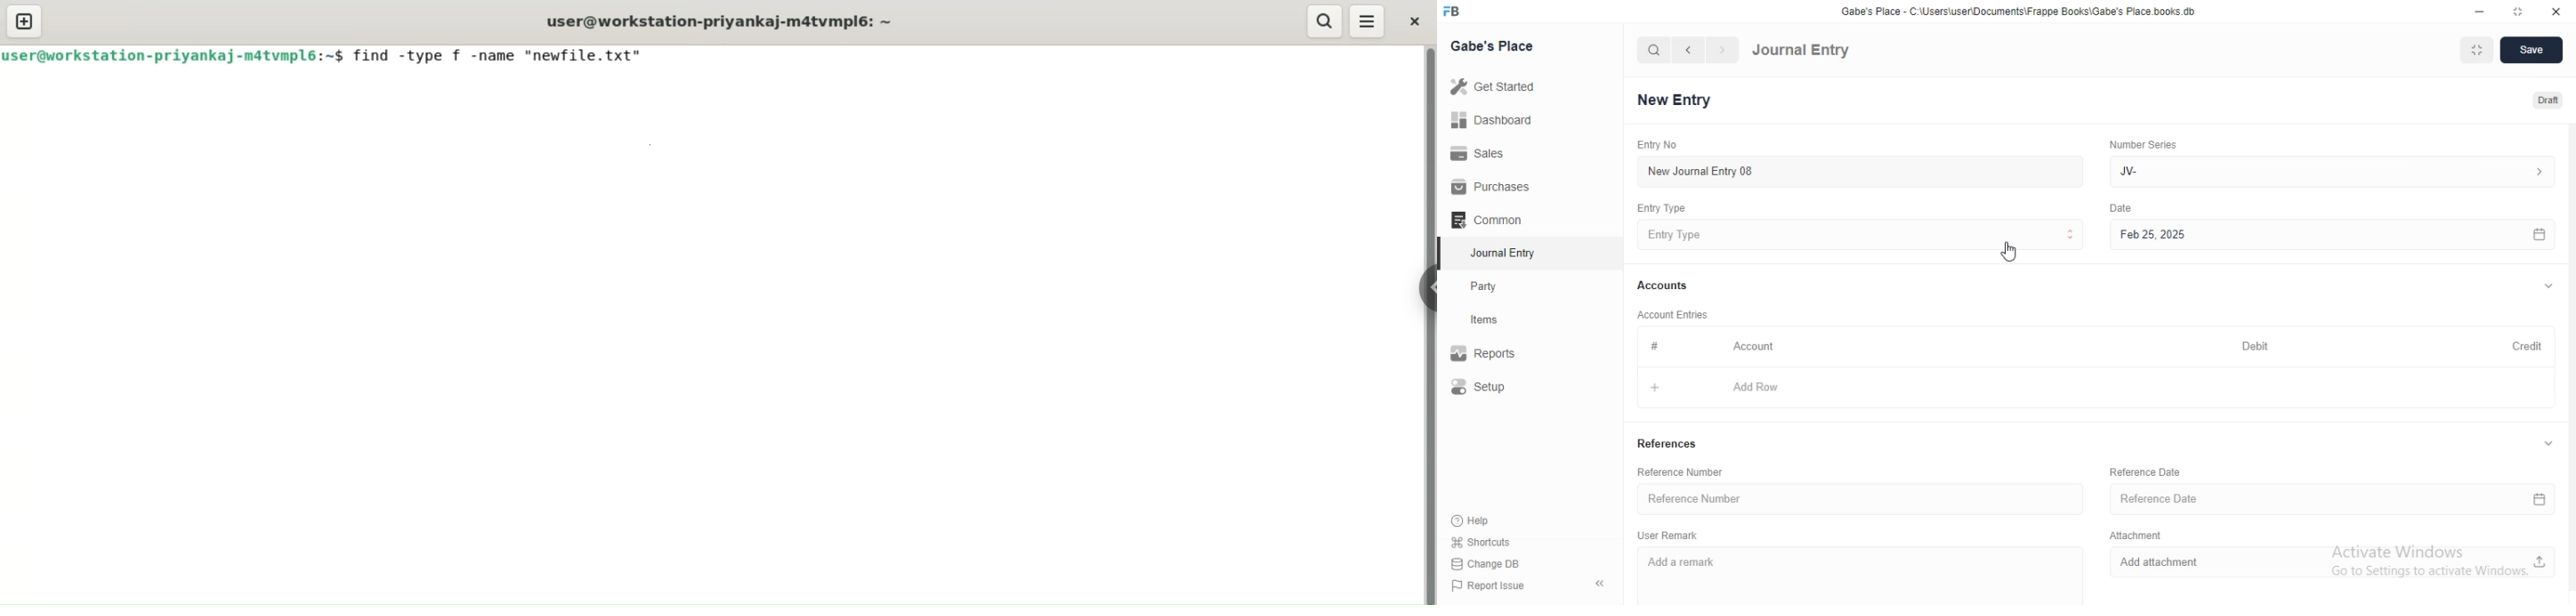 Image resolution: width=2576 pixels, height=616 pixels. I want to click on Report, so click(1497, 353).